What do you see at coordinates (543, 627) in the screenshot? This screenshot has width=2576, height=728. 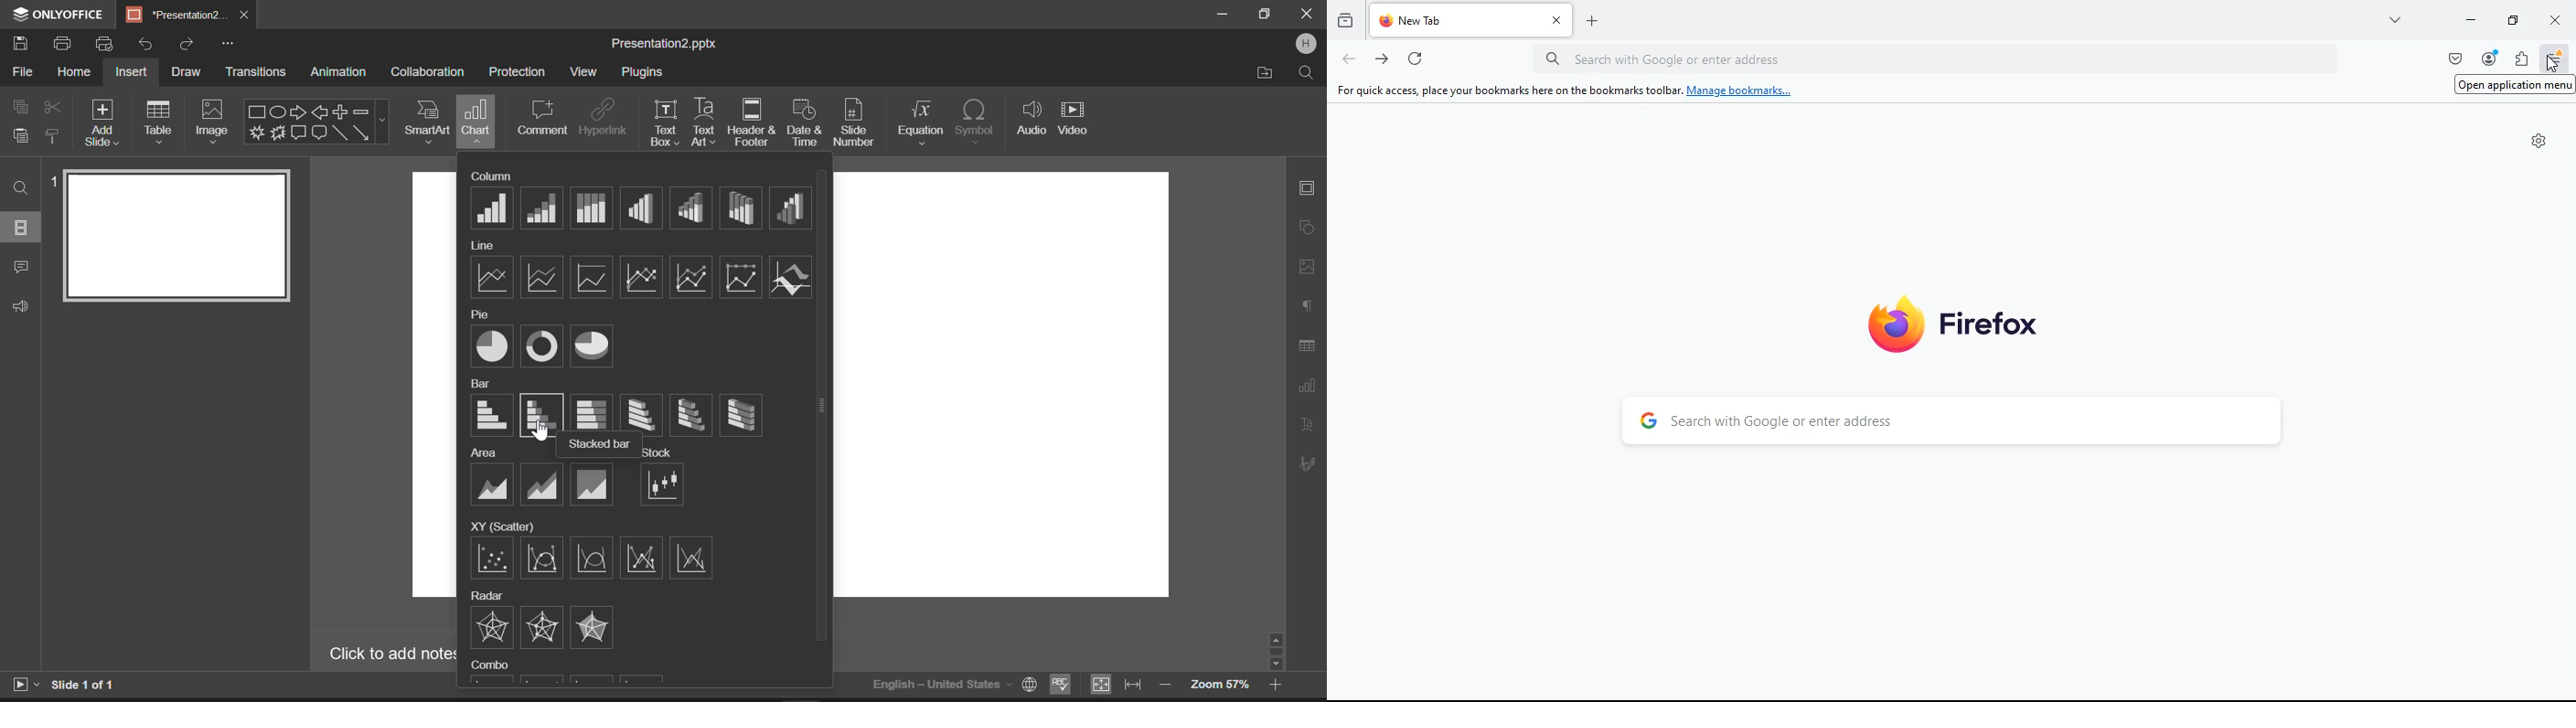 I see `Radar with markers` at bounding box center [543, 627].